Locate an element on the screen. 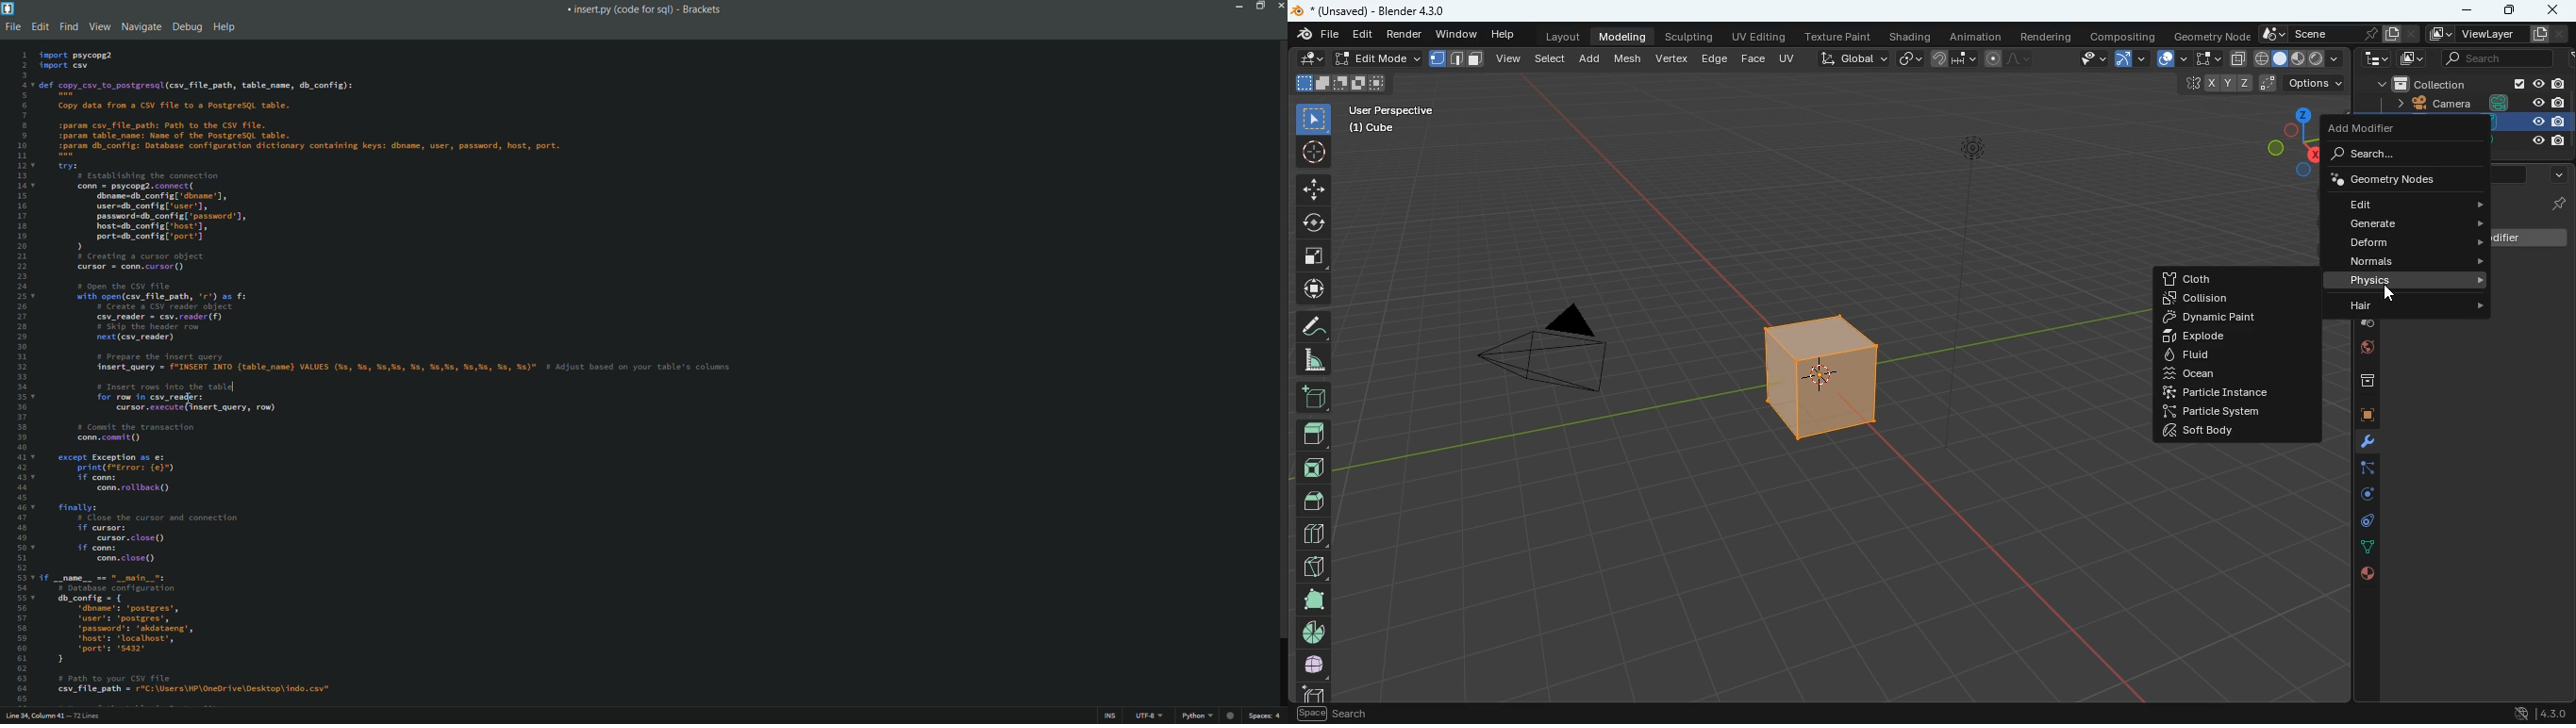 The width and height of the screenshot is (2576, 728). move is located at coordinates (1313, 288).